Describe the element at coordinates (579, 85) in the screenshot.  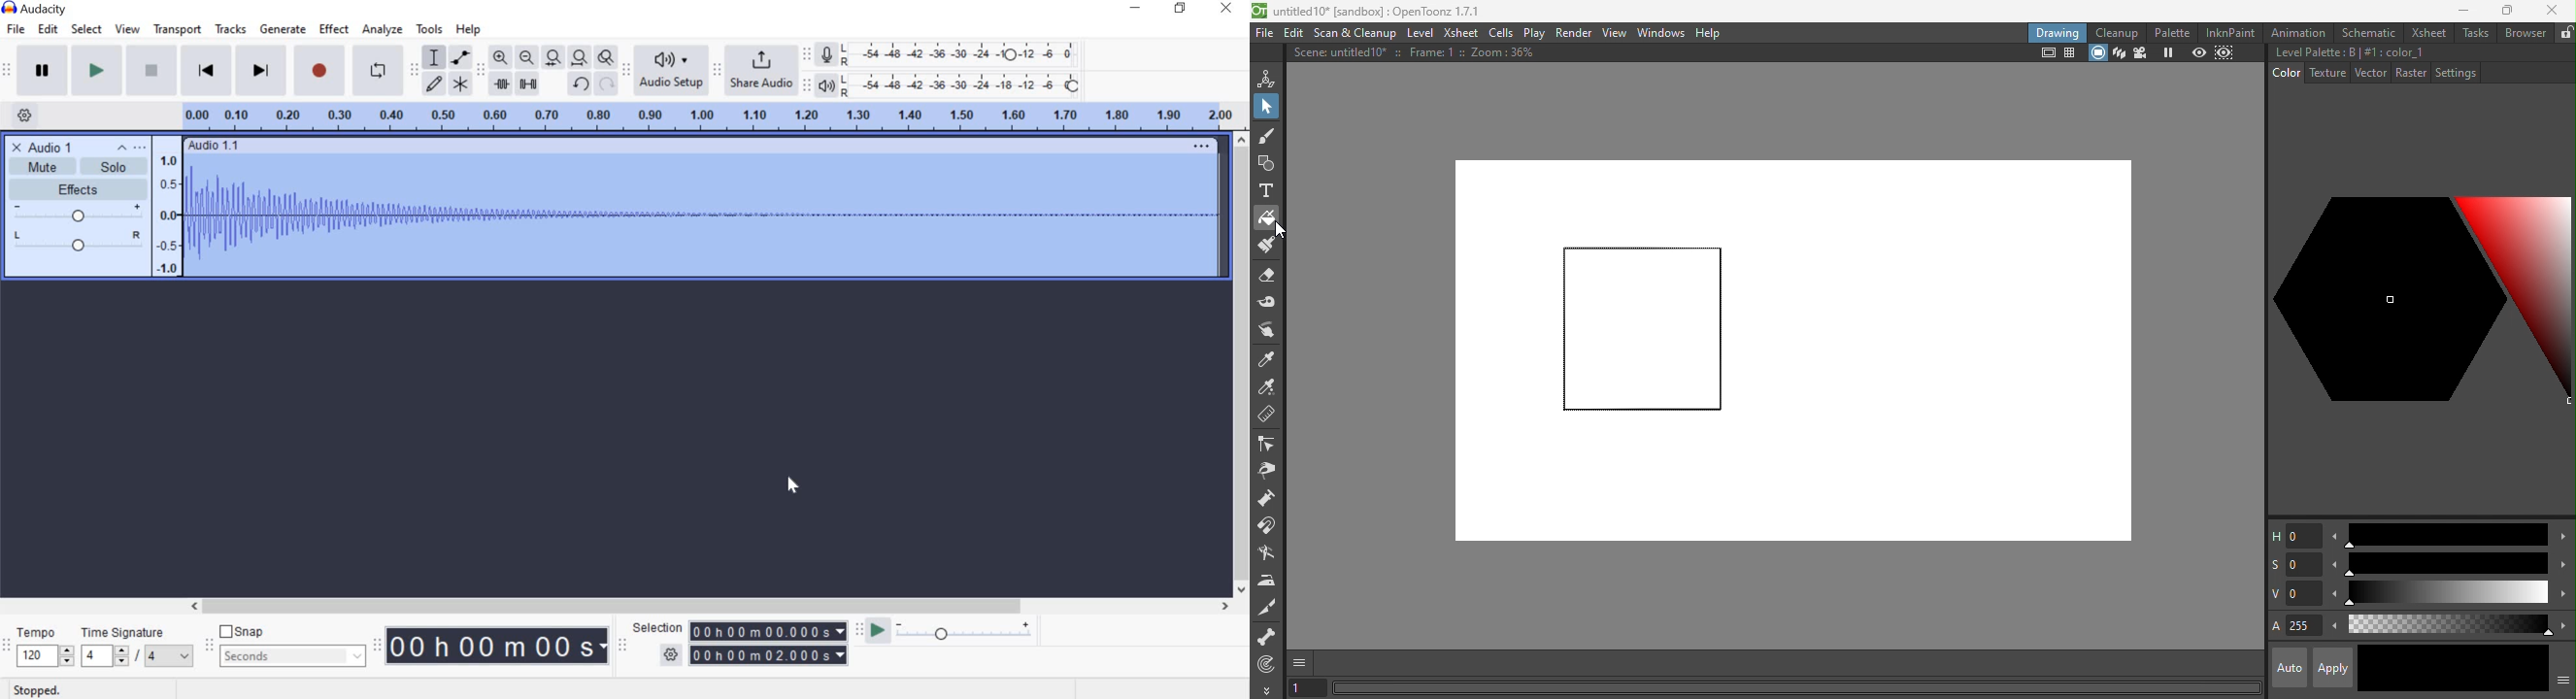
I see `undo` at that location.